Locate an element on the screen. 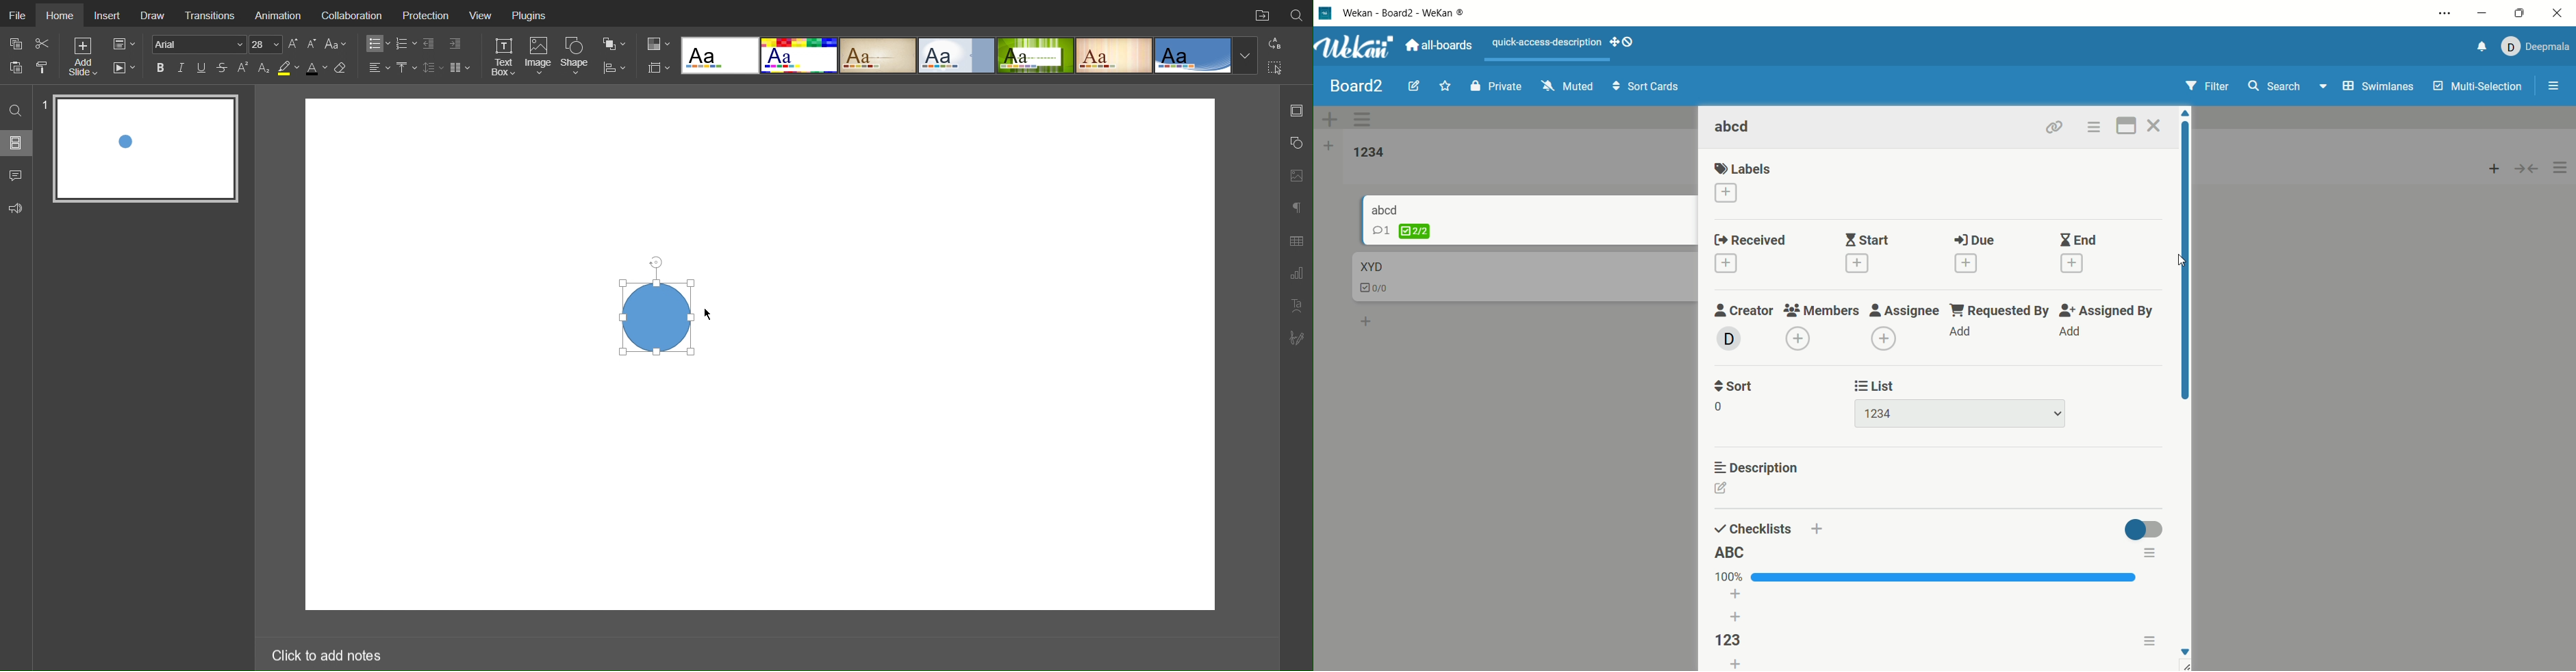 This screenshot has height=672, width=2576. slide number is located at coordinates (44, 105).